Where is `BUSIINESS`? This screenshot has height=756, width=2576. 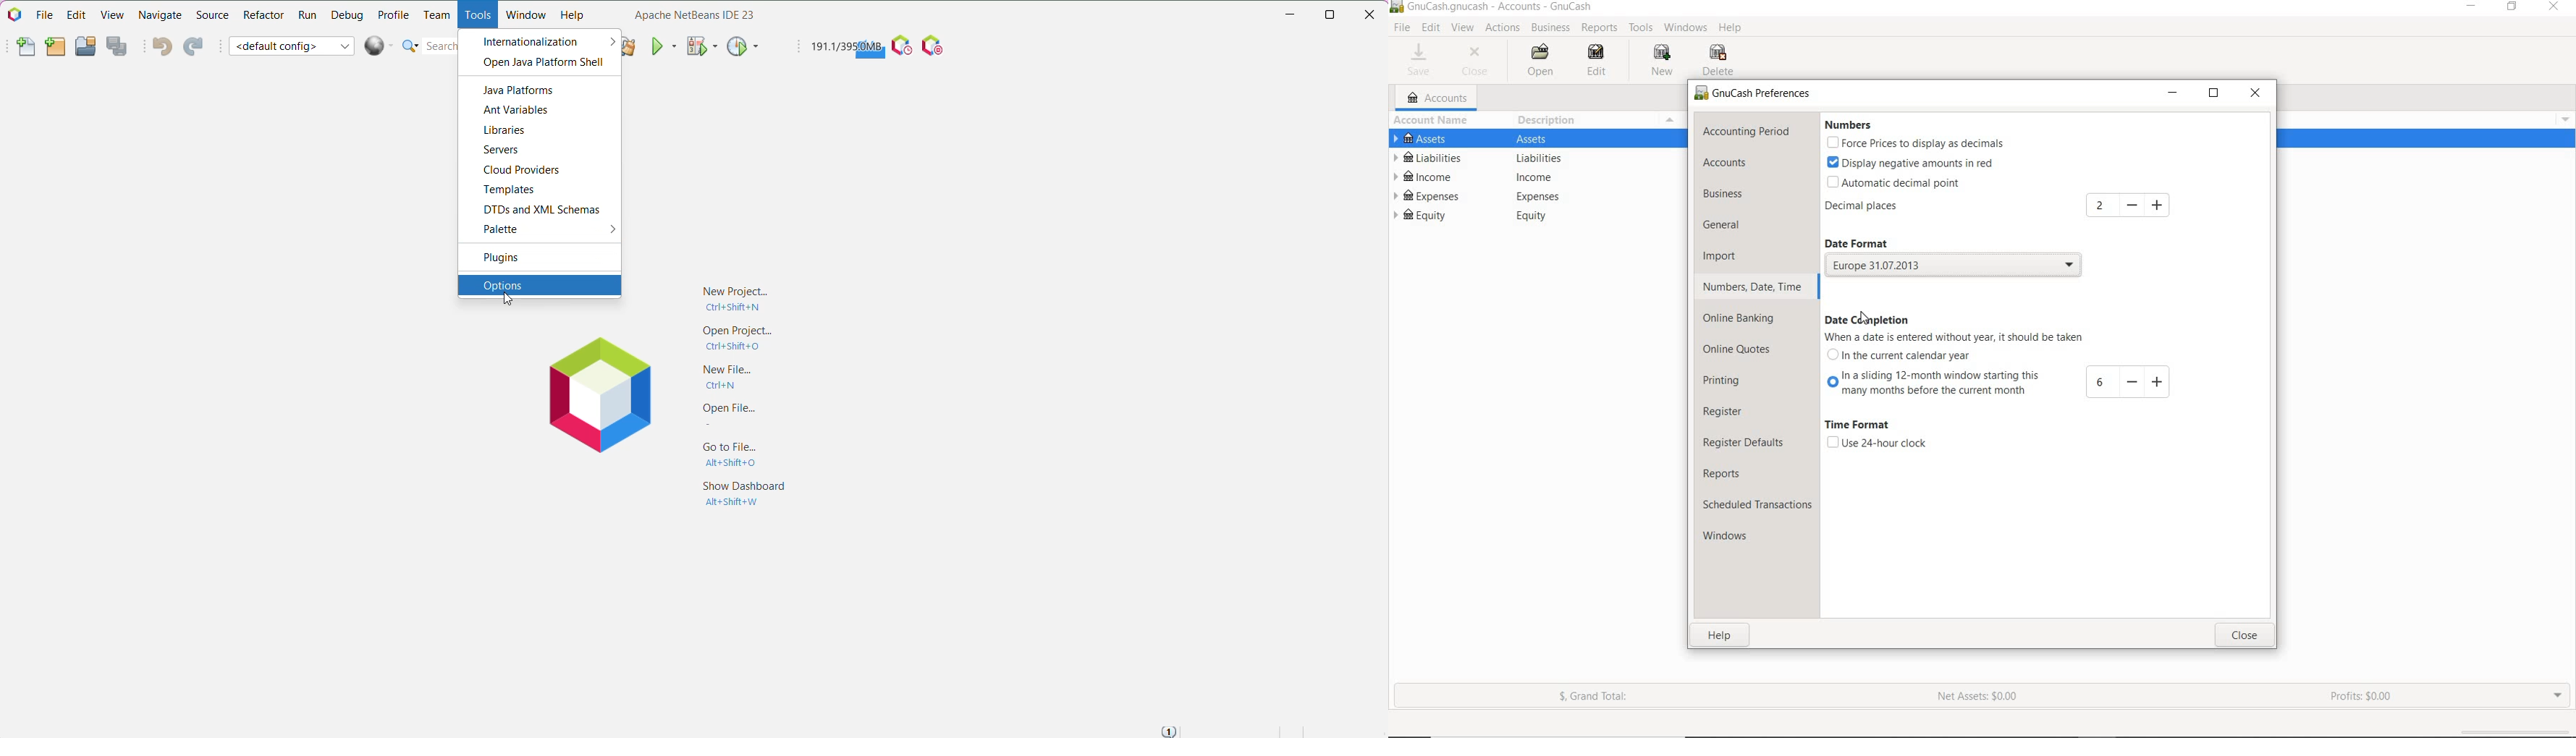 BUSIINESS is located at coordinates (1549, 28).